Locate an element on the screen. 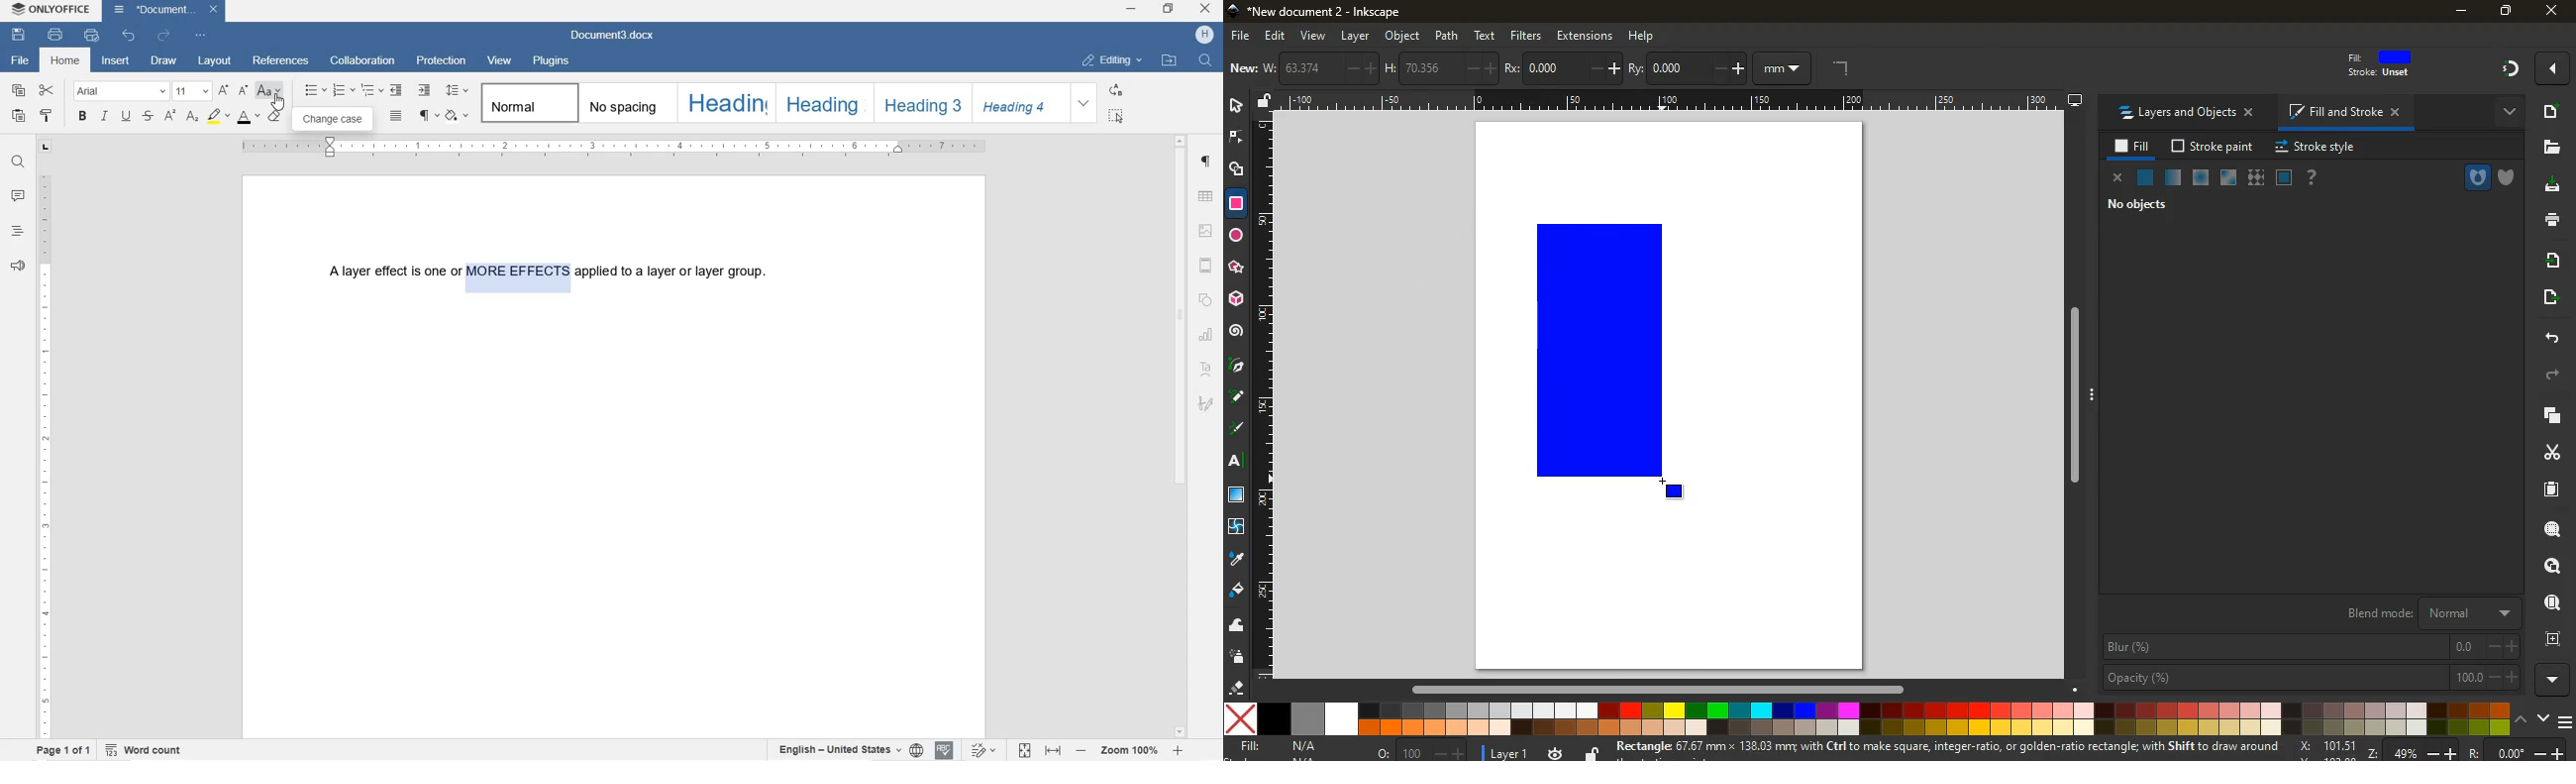 The image size is (2576, 784). normal is located at coordinates (2144, 177).